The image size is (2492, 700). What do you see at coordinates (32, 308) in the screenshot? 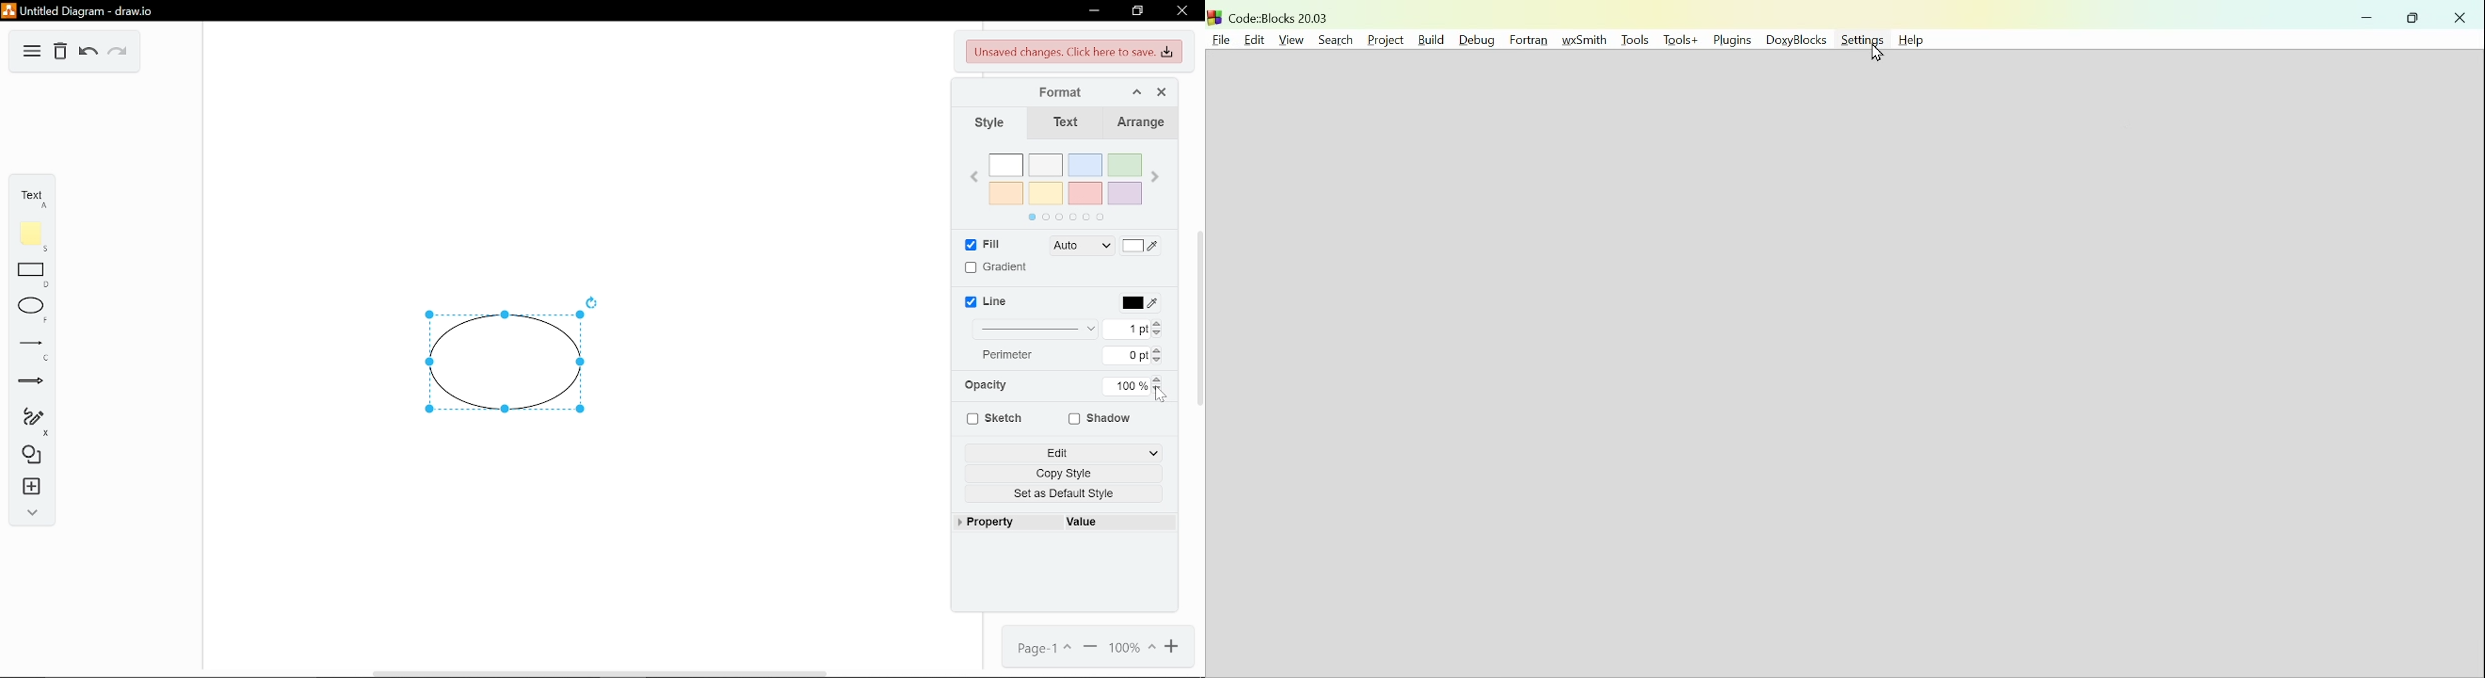
I see `Ellipse` at bounding box center [32, 308].